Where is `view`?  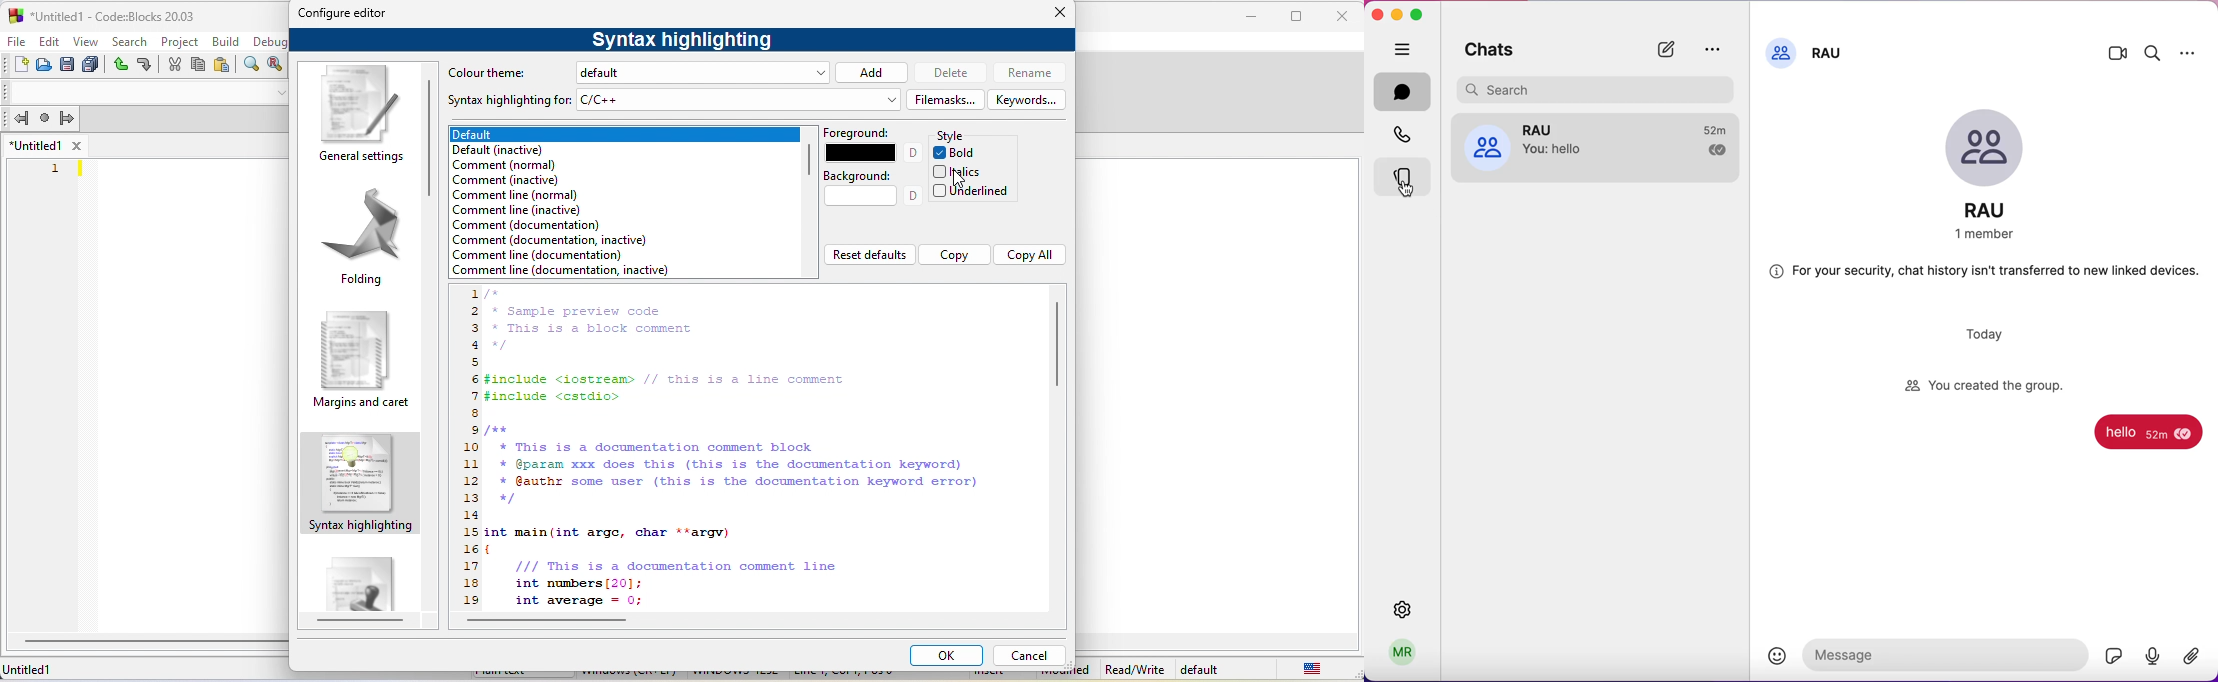
view is located at coordinates (85, 41).